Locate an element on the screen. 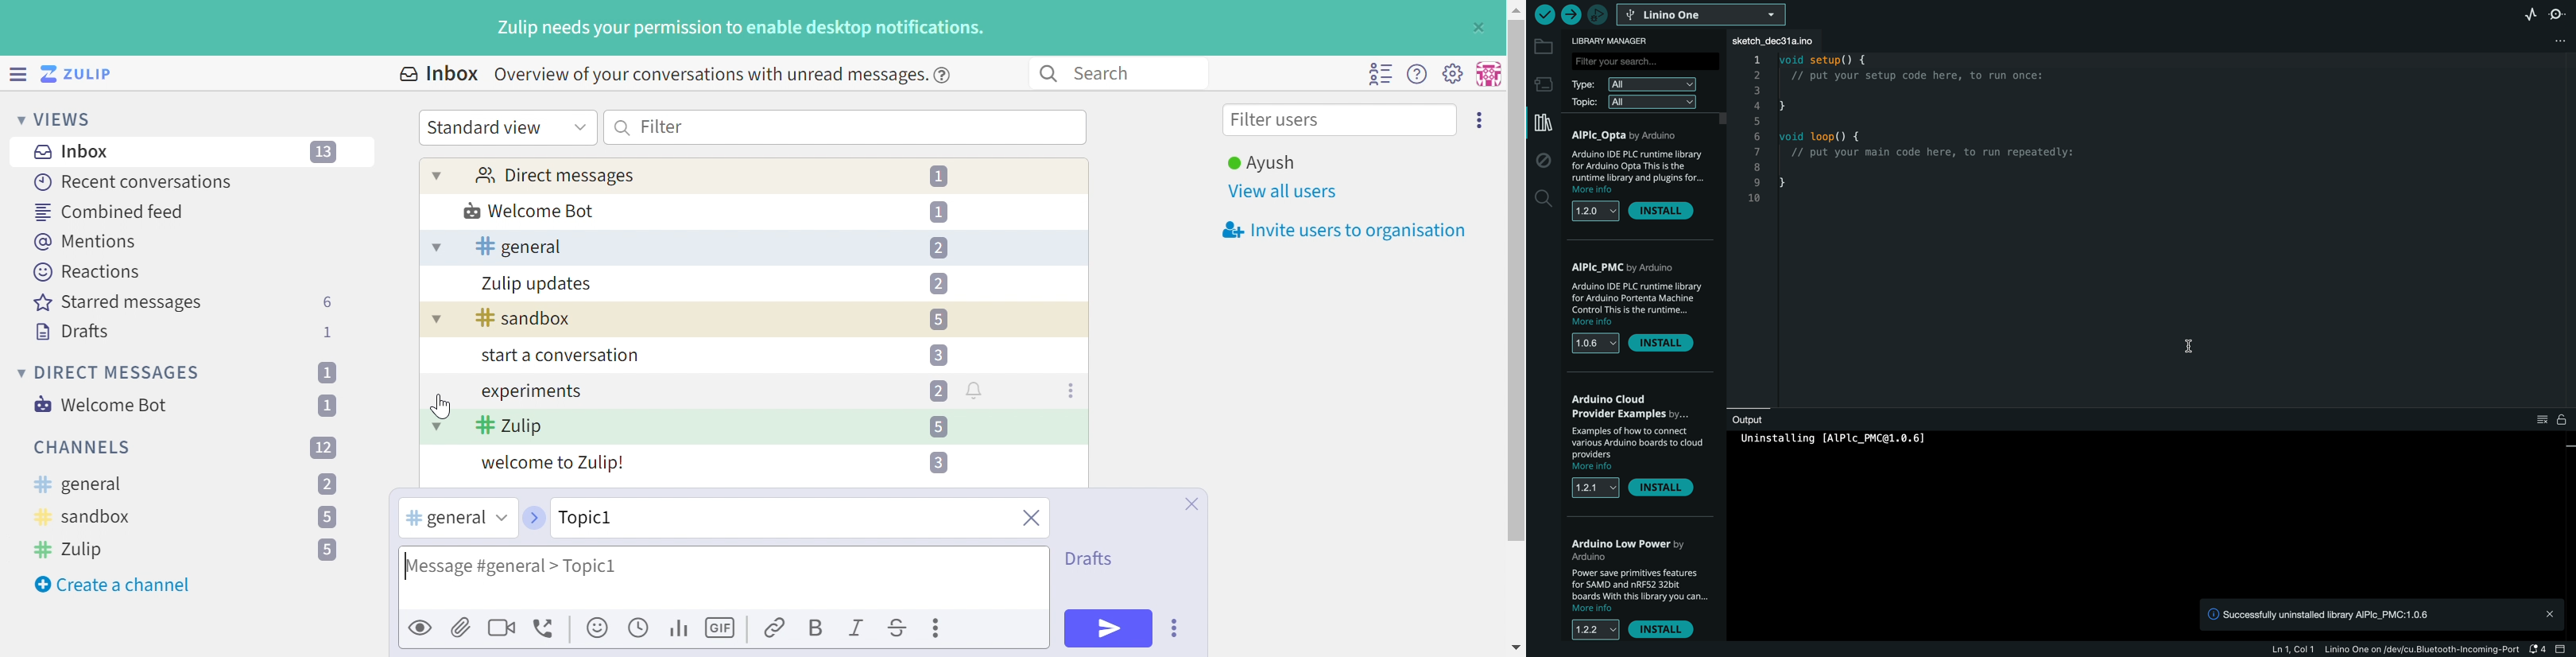 This screenshot has height=672, width=2576. message:#general>Topic1 is located at coordinates (555, 565).